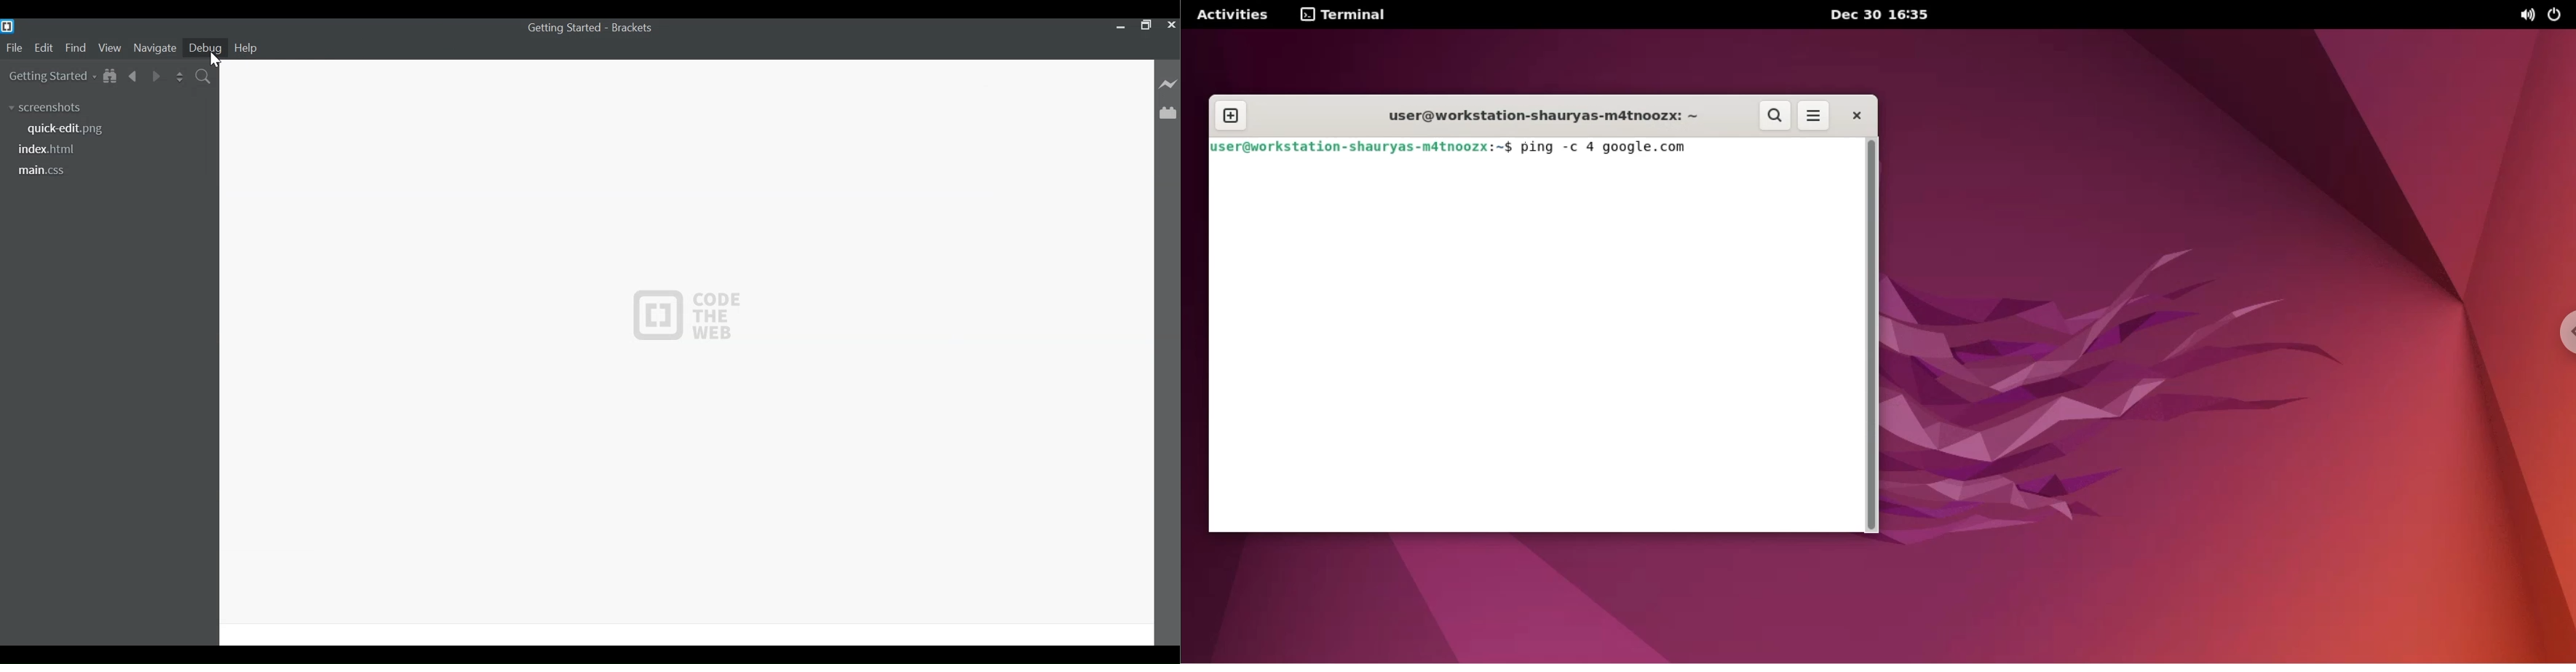 Image resolution: width=2576 pixels, height=672 pixels. What do you see at coordinates (1857, 116) in the screenshot?
I see `close` at bounding box center [1857, 116].